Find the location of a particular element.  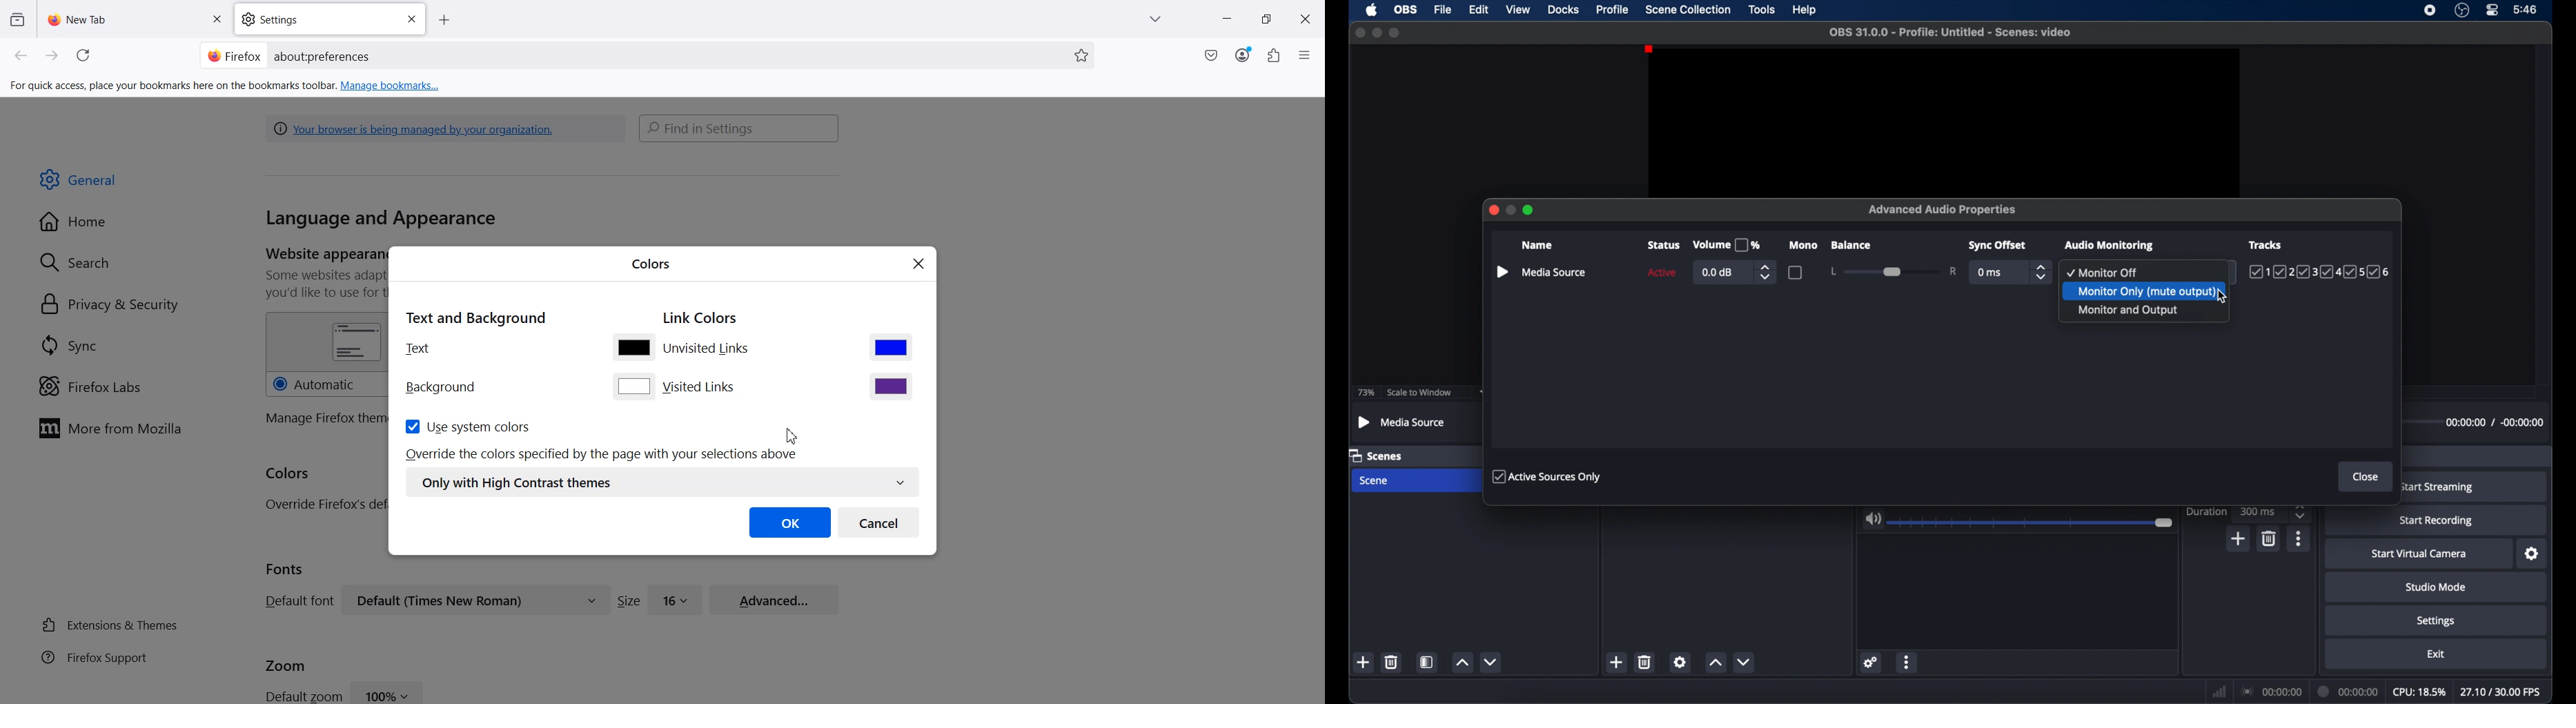

0 ms is located at coordinates (1990, 273).